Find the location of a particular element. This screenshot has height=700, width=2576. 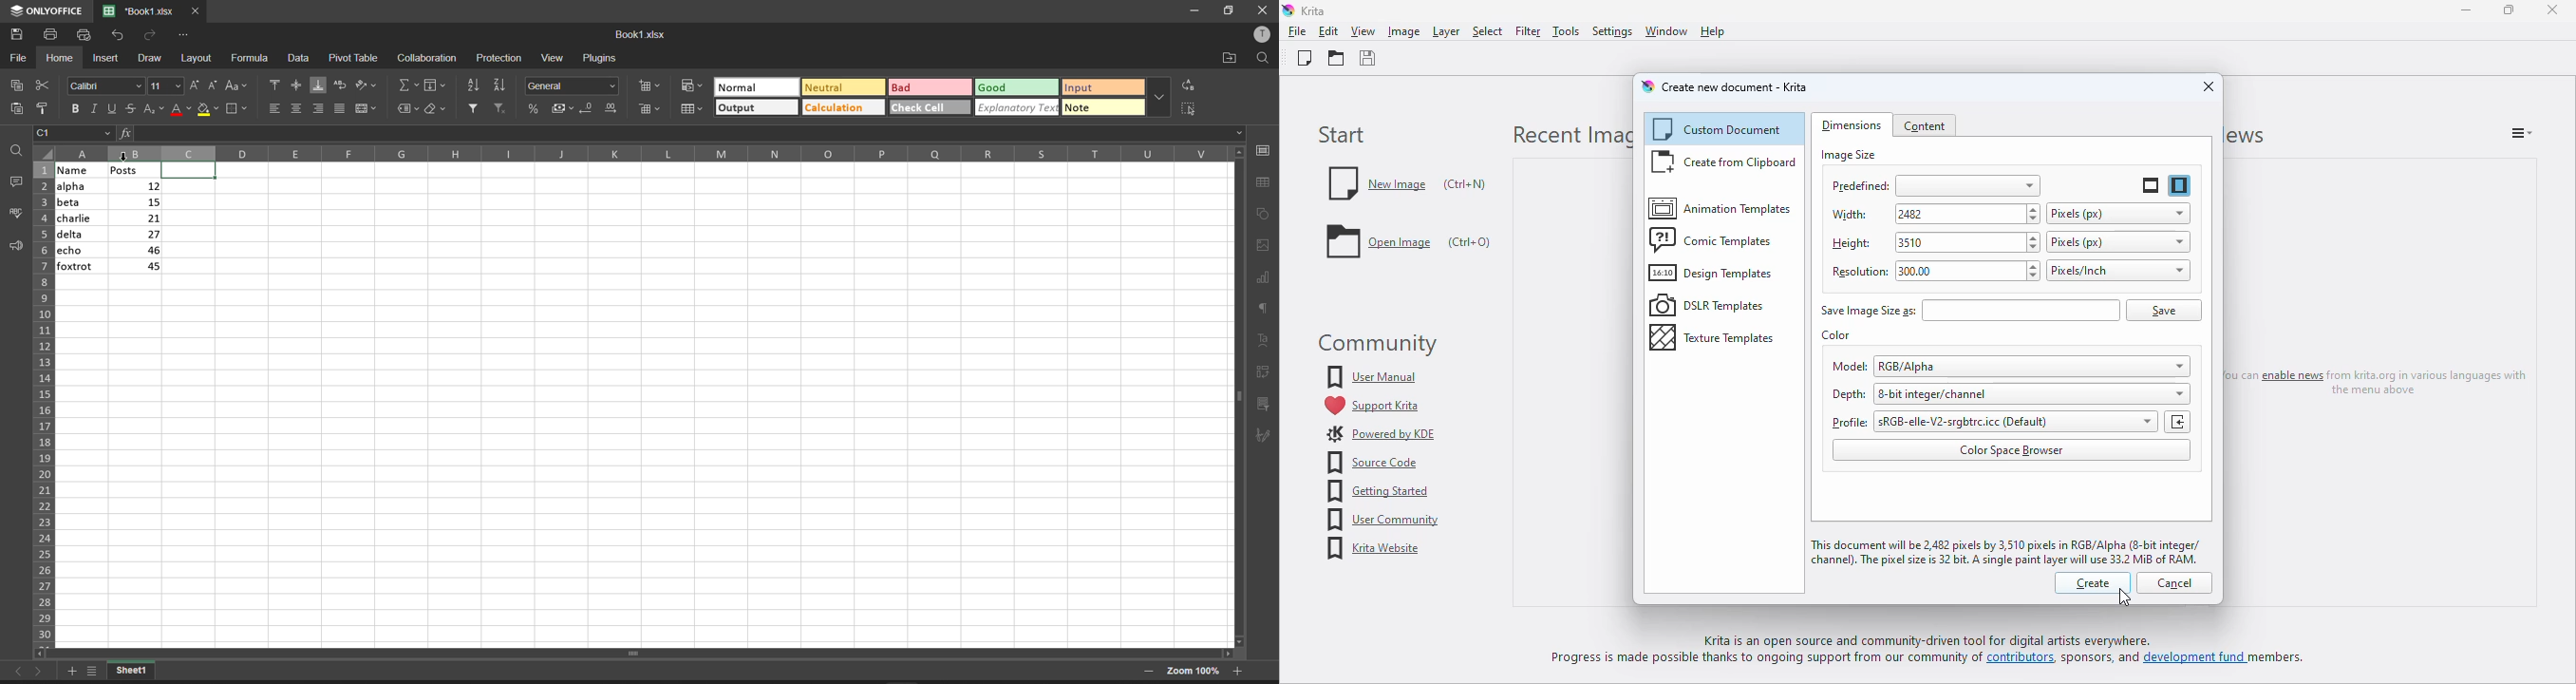

copy is located at coordinates (12, 86).